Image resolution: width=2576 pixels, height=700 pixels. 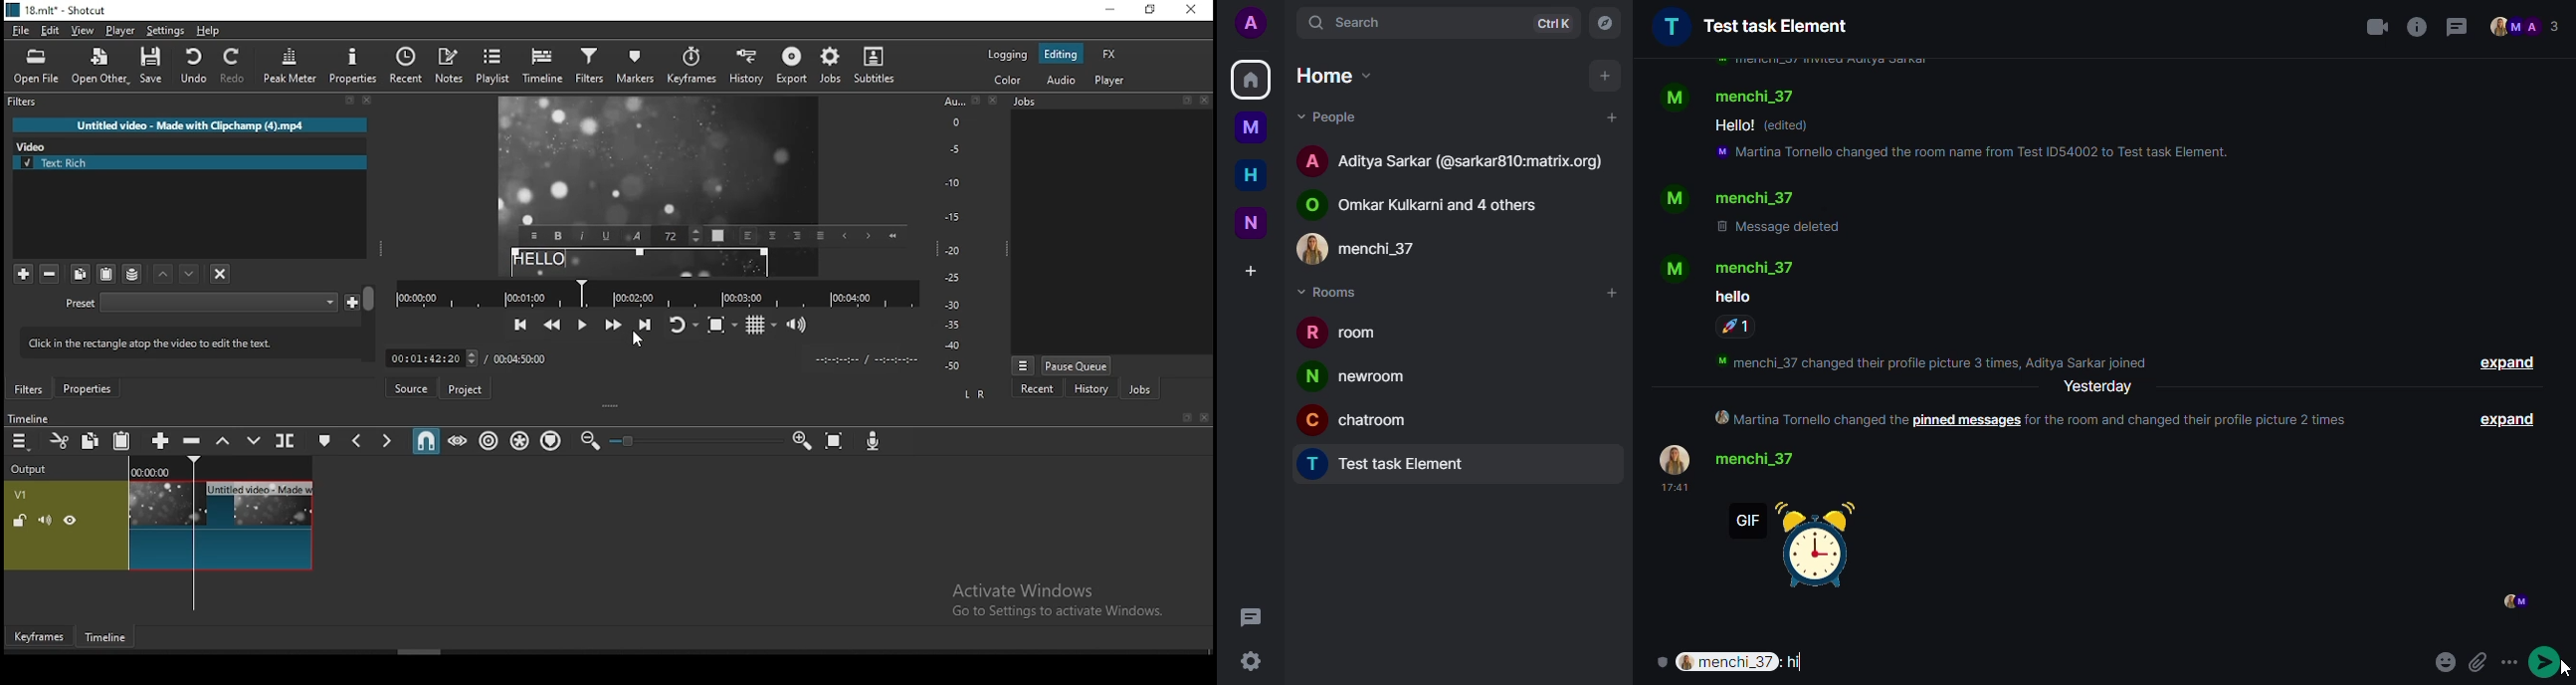 What do you see at coordinates (584, 325) in the screenshot?
I see `play/pause` at bounding box center [584, 325].